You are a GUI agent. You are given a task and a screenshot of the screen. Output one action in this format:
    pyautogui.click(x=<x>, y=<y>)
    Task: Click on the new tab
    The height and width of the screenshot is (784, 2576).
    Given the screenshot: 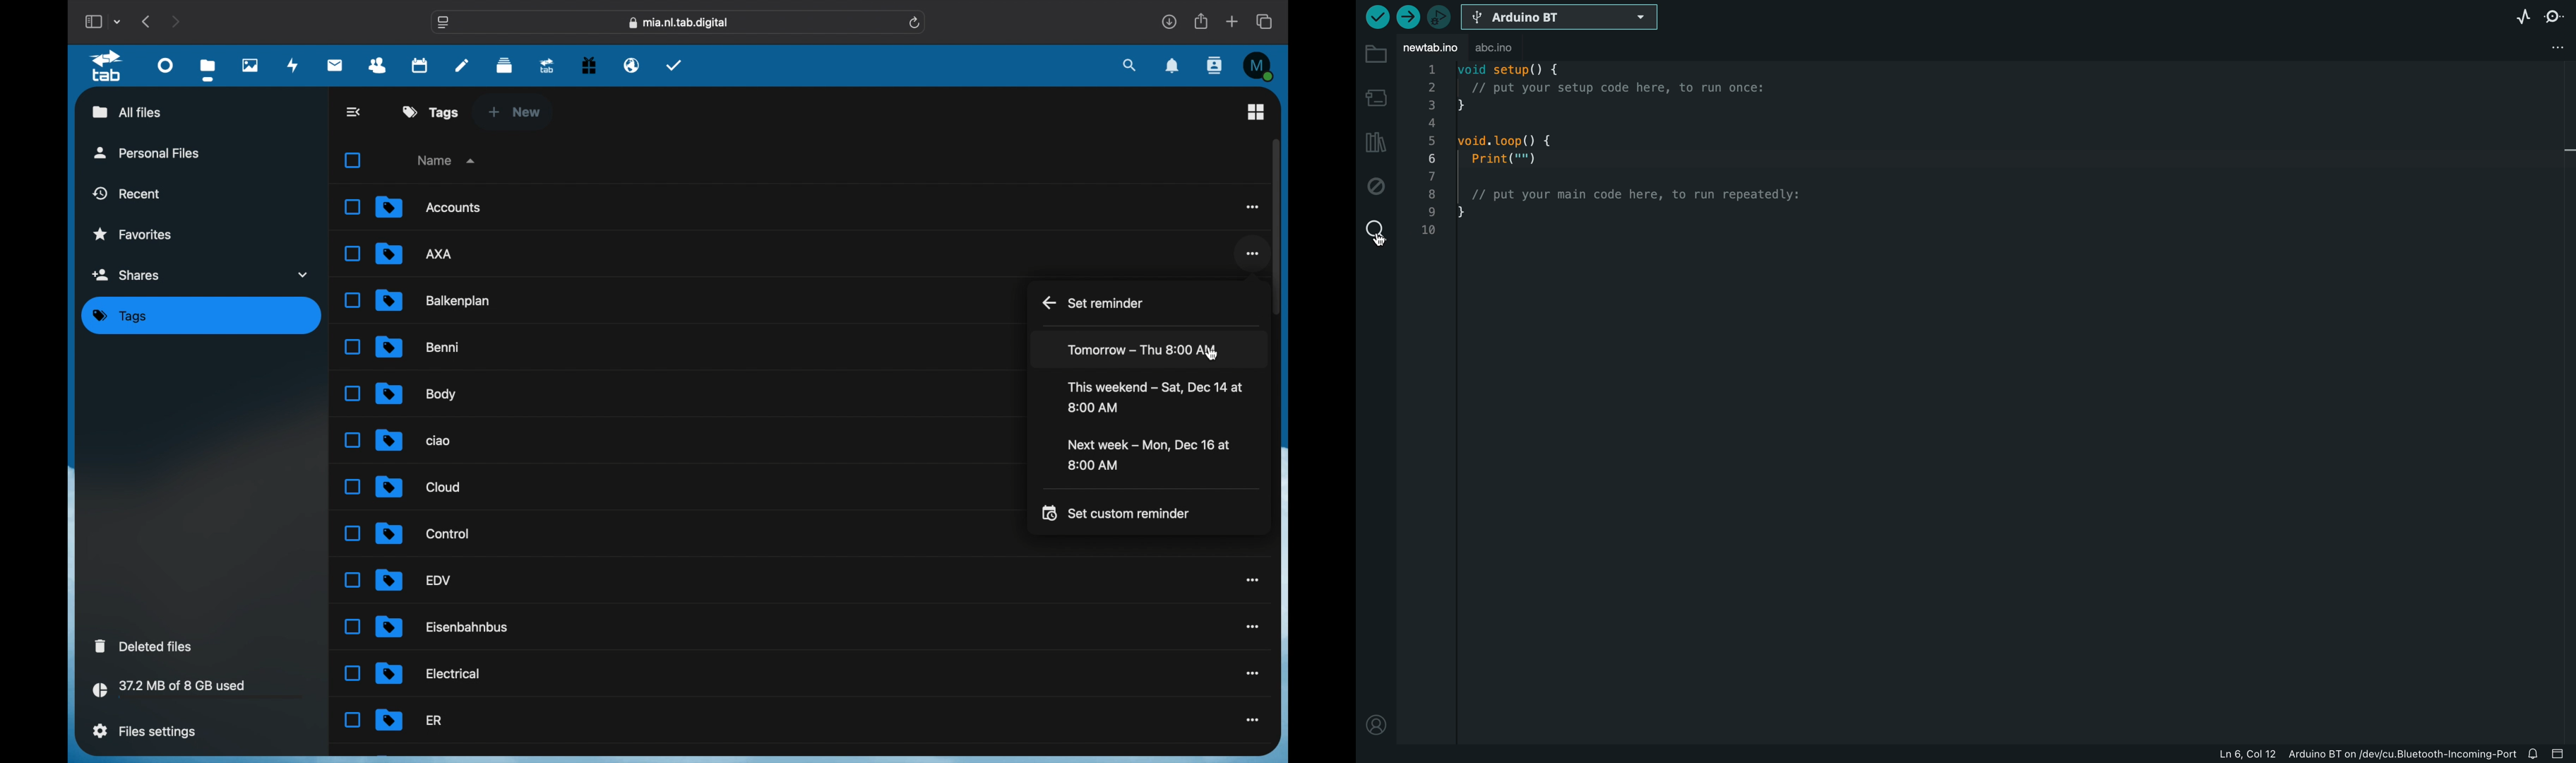 What is the action you would take?
    pyautogui.click(x=1233, y=22)
    